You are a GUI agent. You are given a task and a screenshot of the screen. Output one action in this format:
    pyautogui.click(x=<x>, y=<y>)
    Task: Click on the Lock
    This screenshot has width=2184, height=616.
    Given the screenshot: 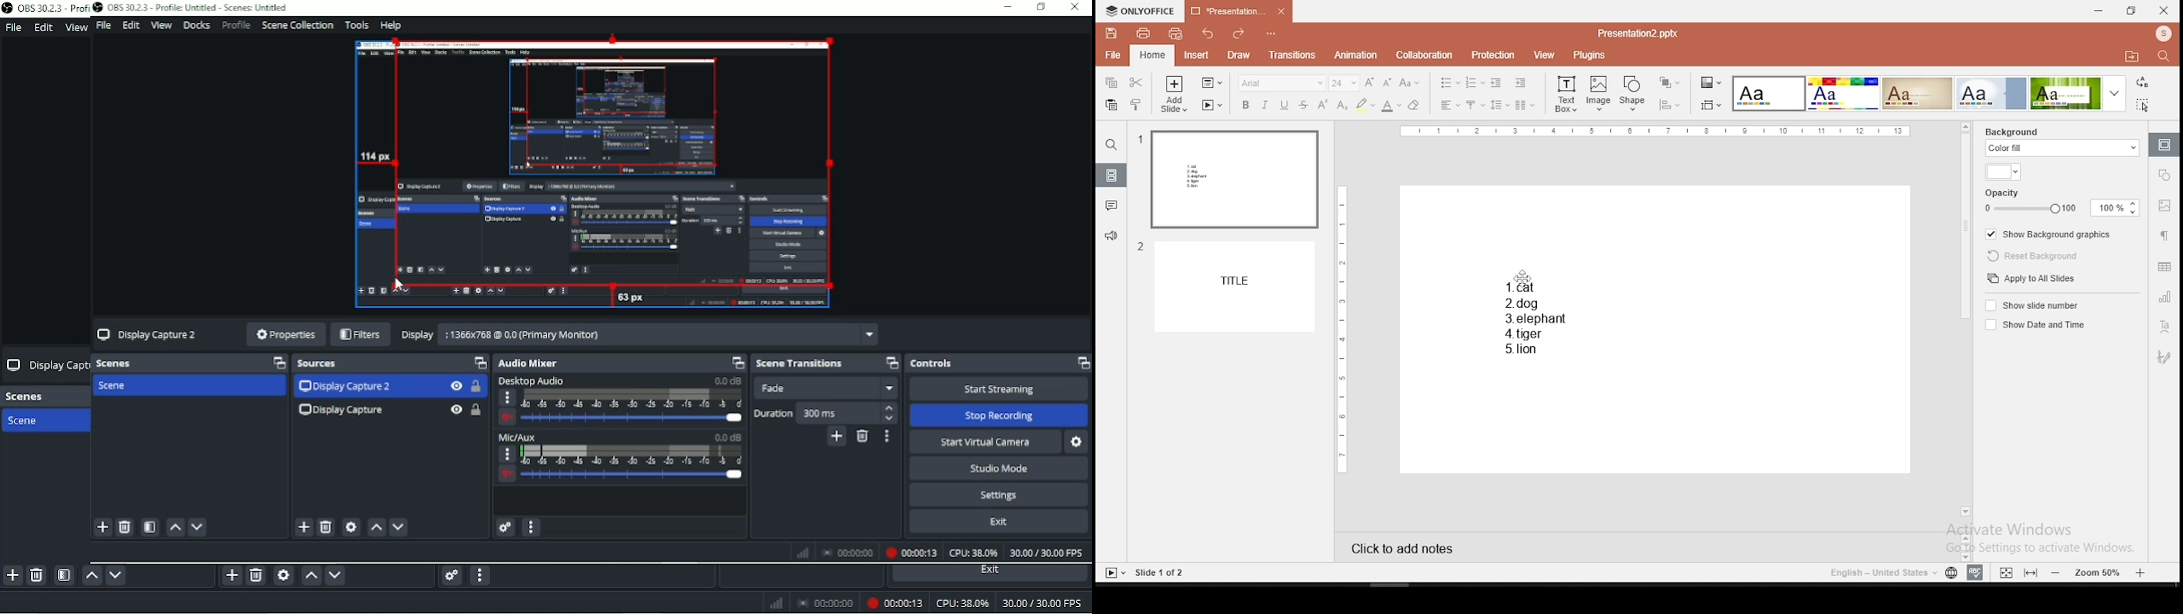 What is the action you would take?
    pyautogui.click(x=479, y=387)
    